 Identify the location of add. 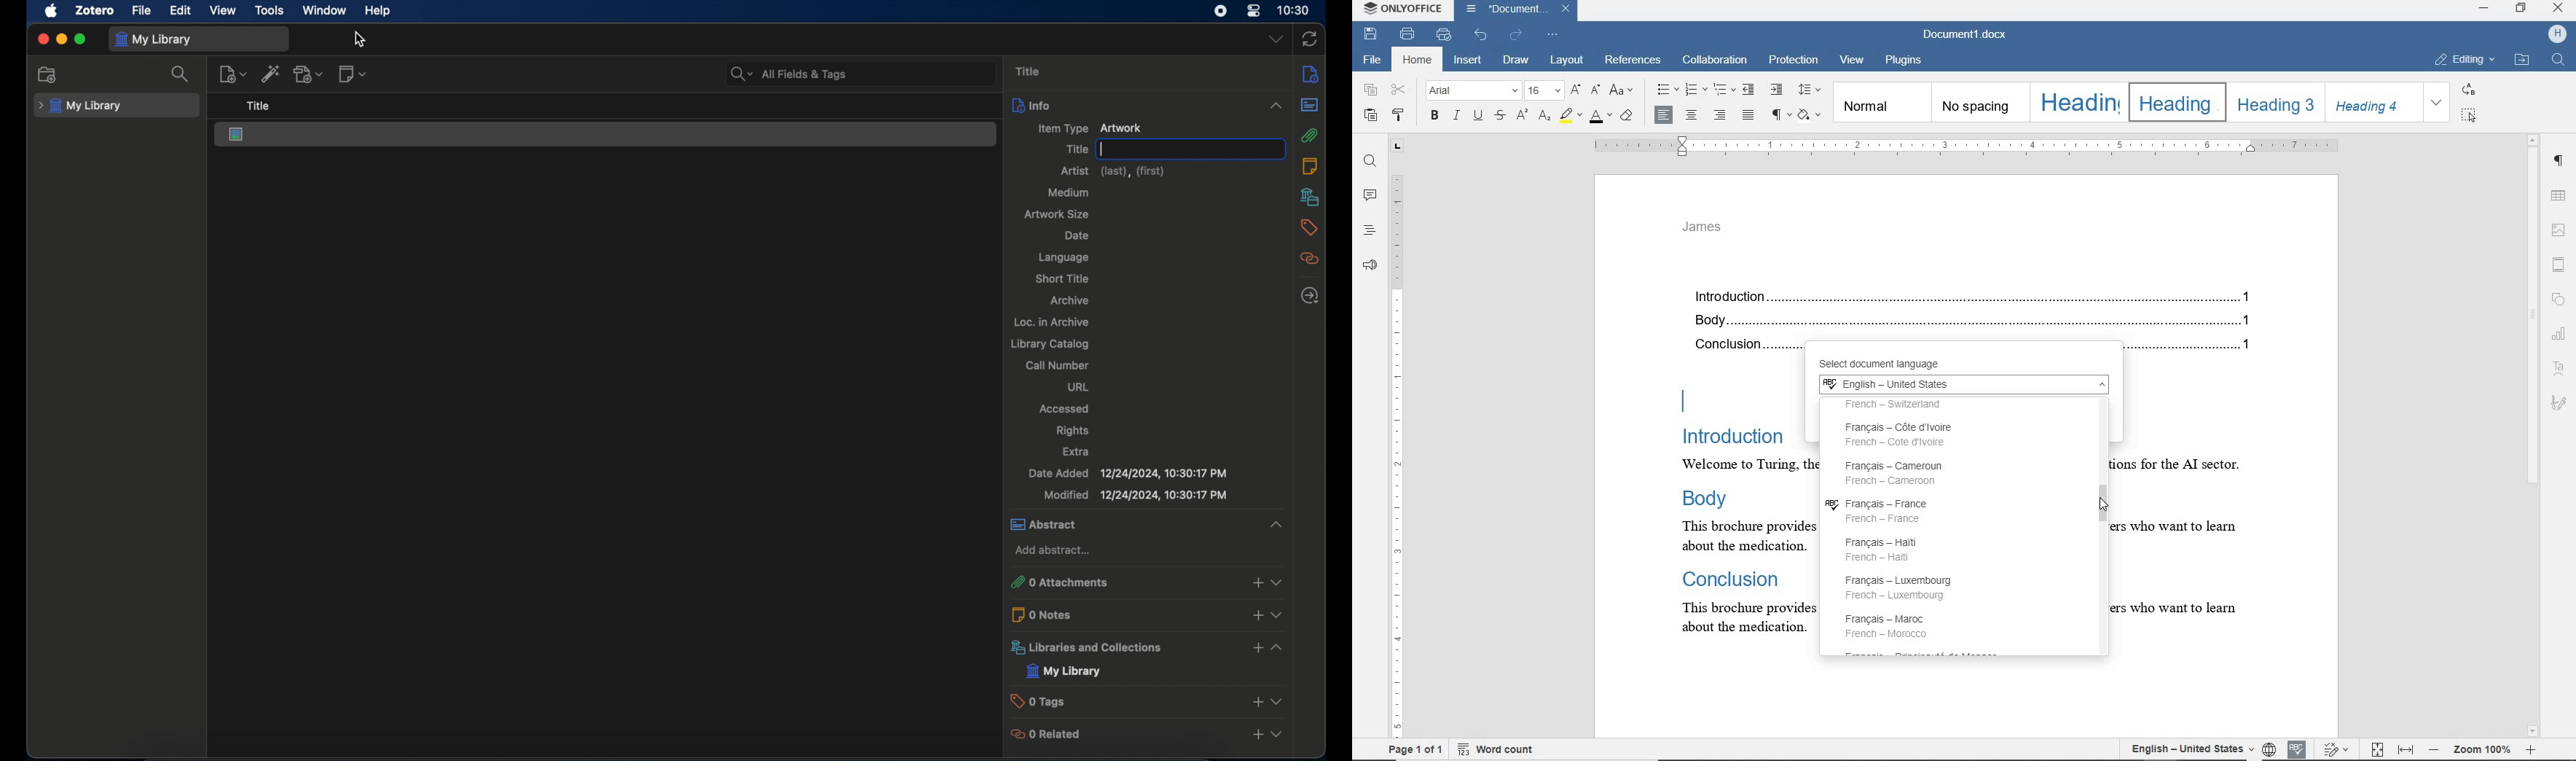
(1254, 582).